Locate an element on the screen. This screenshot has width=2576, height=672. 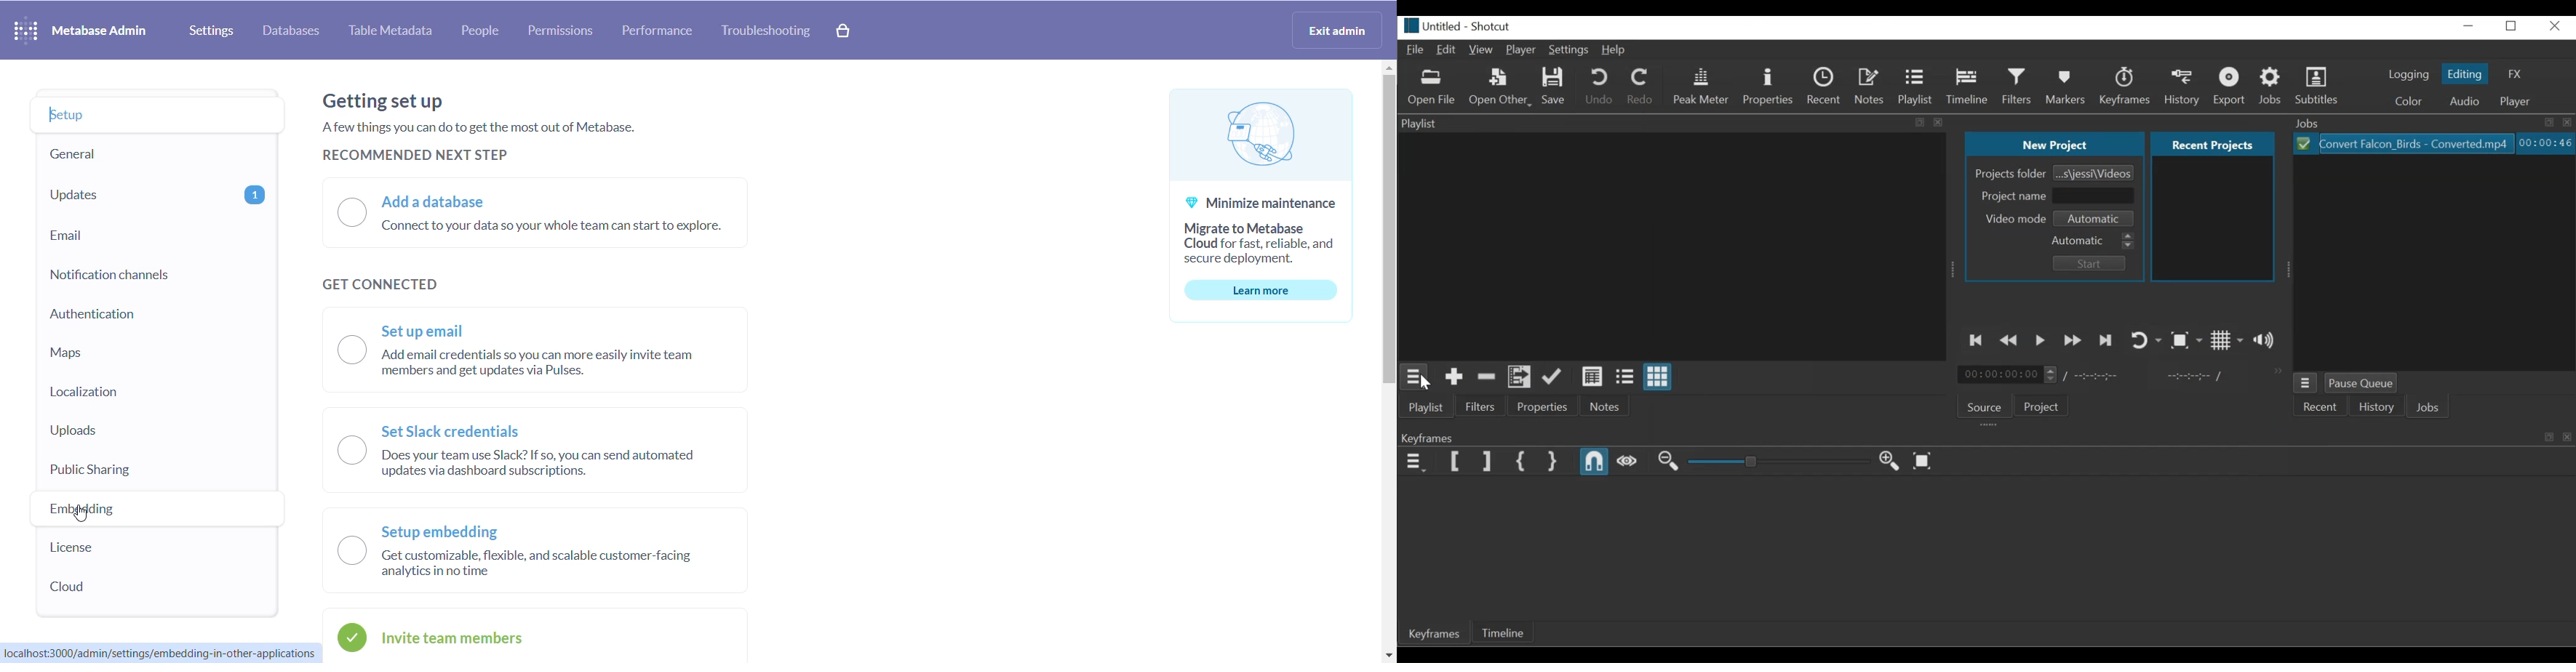
Playlist Panel is located at coordinates (1671, 121).